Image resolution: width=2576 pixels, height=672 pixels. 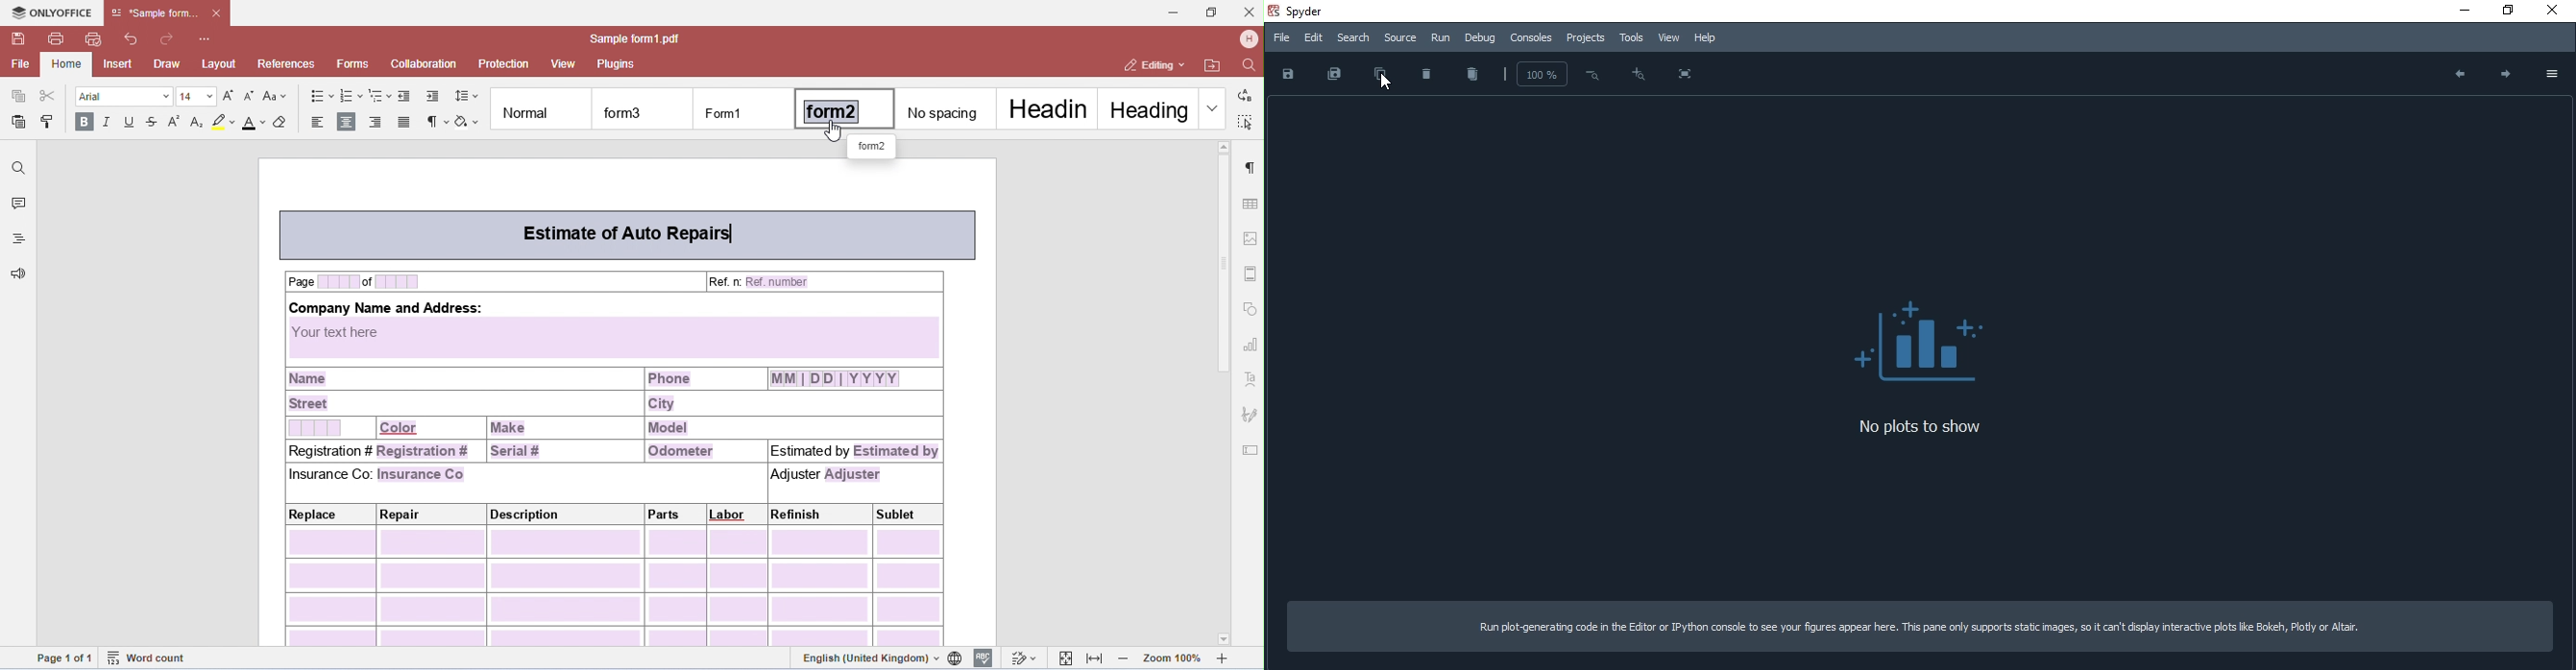 I want to click on cursor, so click(x=1385, y=82).